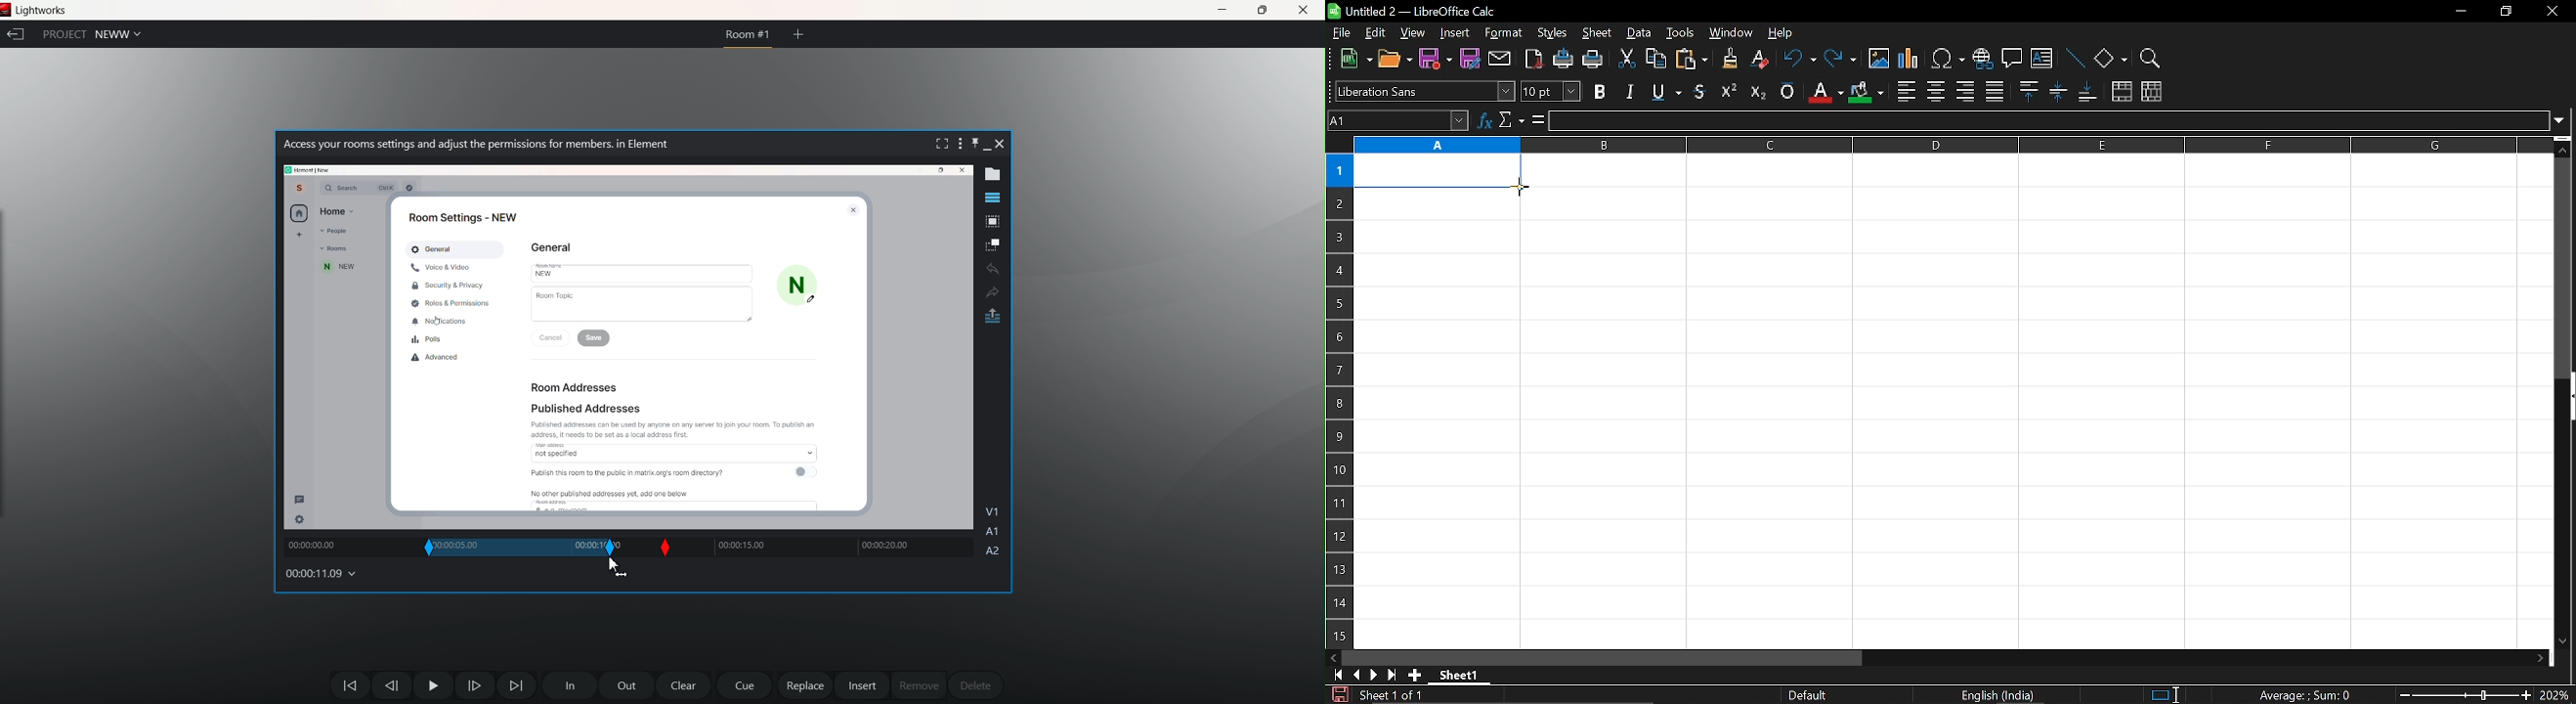 The image size is (2576, 728). What do you see at coordinates (339, 188) in the screenshot?
I see `Q Search` at bounding box center [339, 188].